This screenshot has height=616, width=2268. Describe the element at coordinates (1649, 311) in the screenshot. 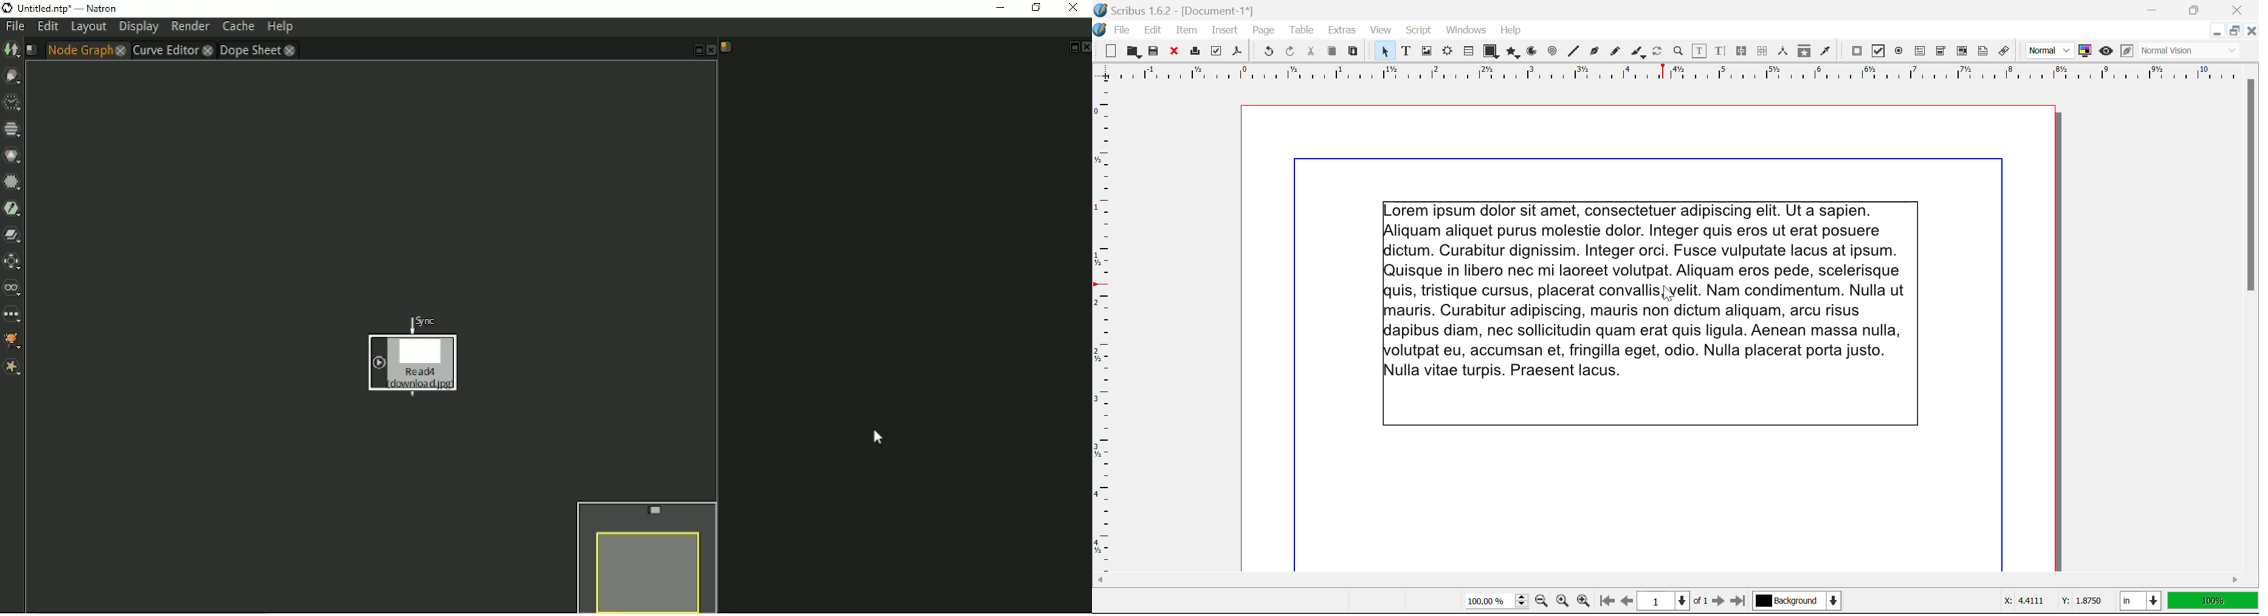

I see `Lorem ipsum dolor sit amet, consectetuer adipiscing elit. Ut a sapien.
liquam aliquet purus molestie dolor. Integer quis eros ut erat posuere
ictum. Curabitur dignissim. Integer orci. Fusce vulputate lacus at ipsum.
uisque in libero nec mi laoreet volutpat. Aliquam eros pede, scelerisque
uis, tristique cursus, placerat convallis] velit. Nam condimentum. Nulla ut
auris. Curabitur adipiscing, mauris non dictum aliquam, arcu risus
apibus diam, nec sollicitudin quam erat quis ligula. Aenean massa nulla,
olutpat eu, accumsan et, fringilla eget, odio. Nulla placerat porta justo.

Nulla vitae turpis. Praesent lacus.` at that location.